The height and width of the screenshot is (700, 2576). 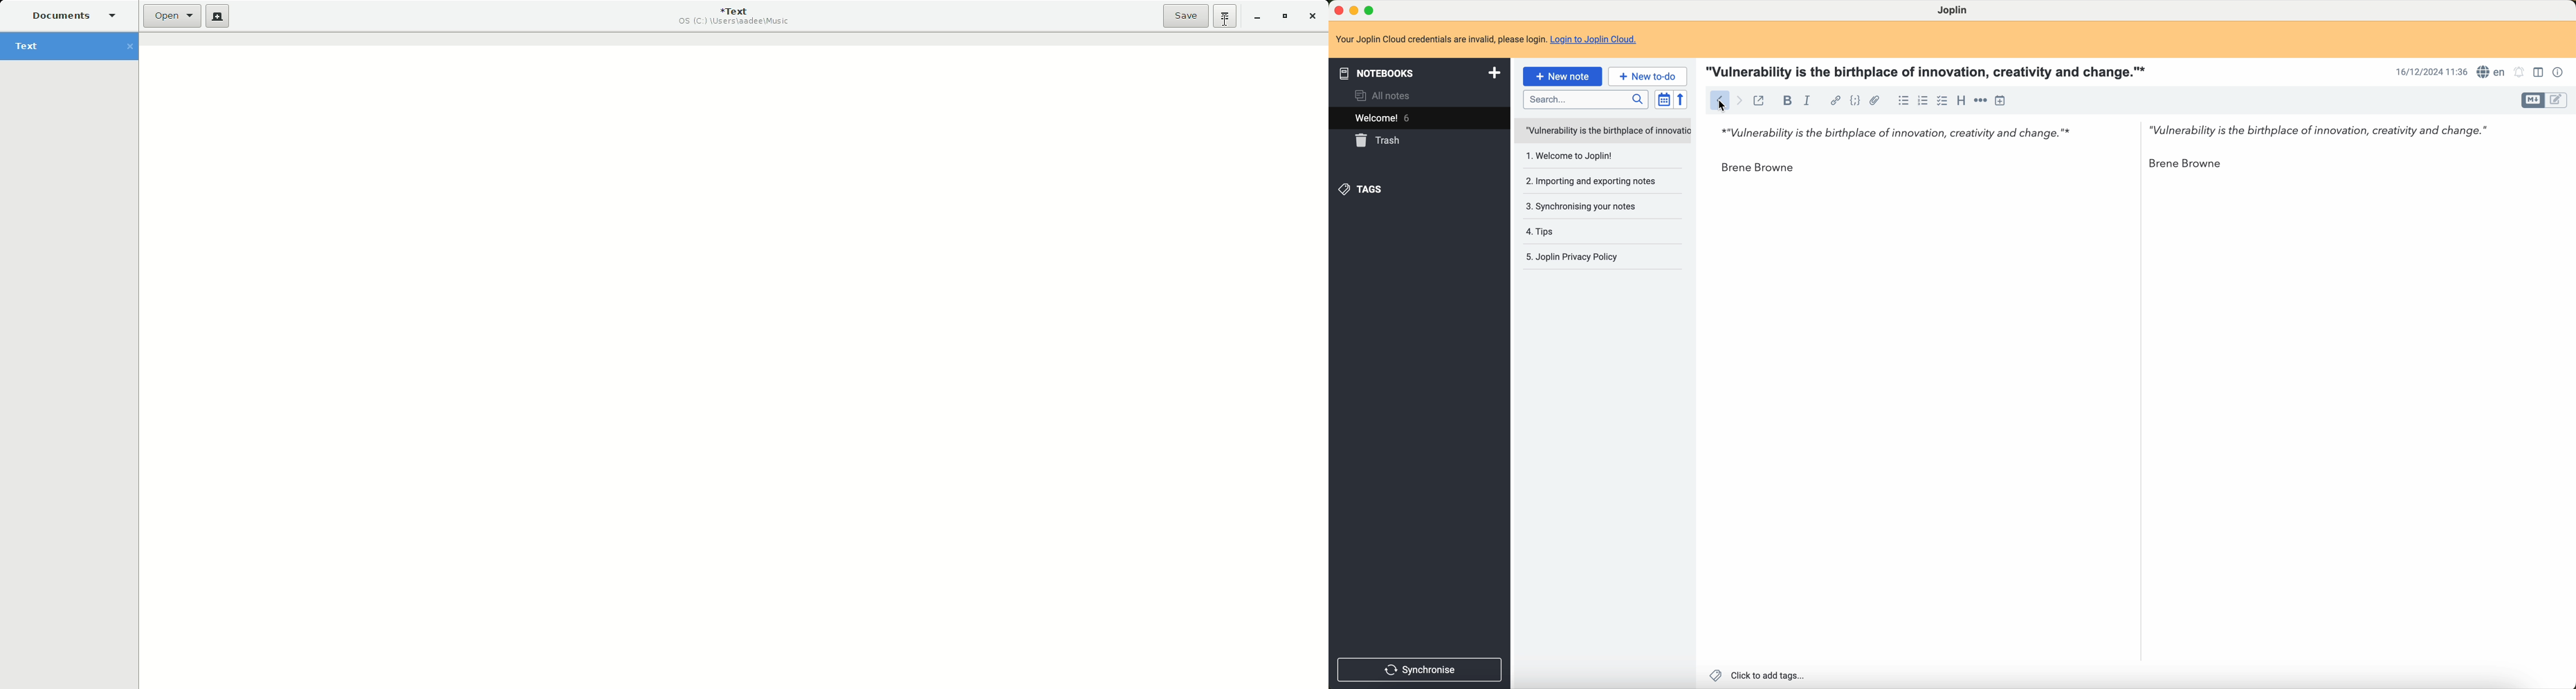 I want to click on maximize, so click(x=1375, y=9).